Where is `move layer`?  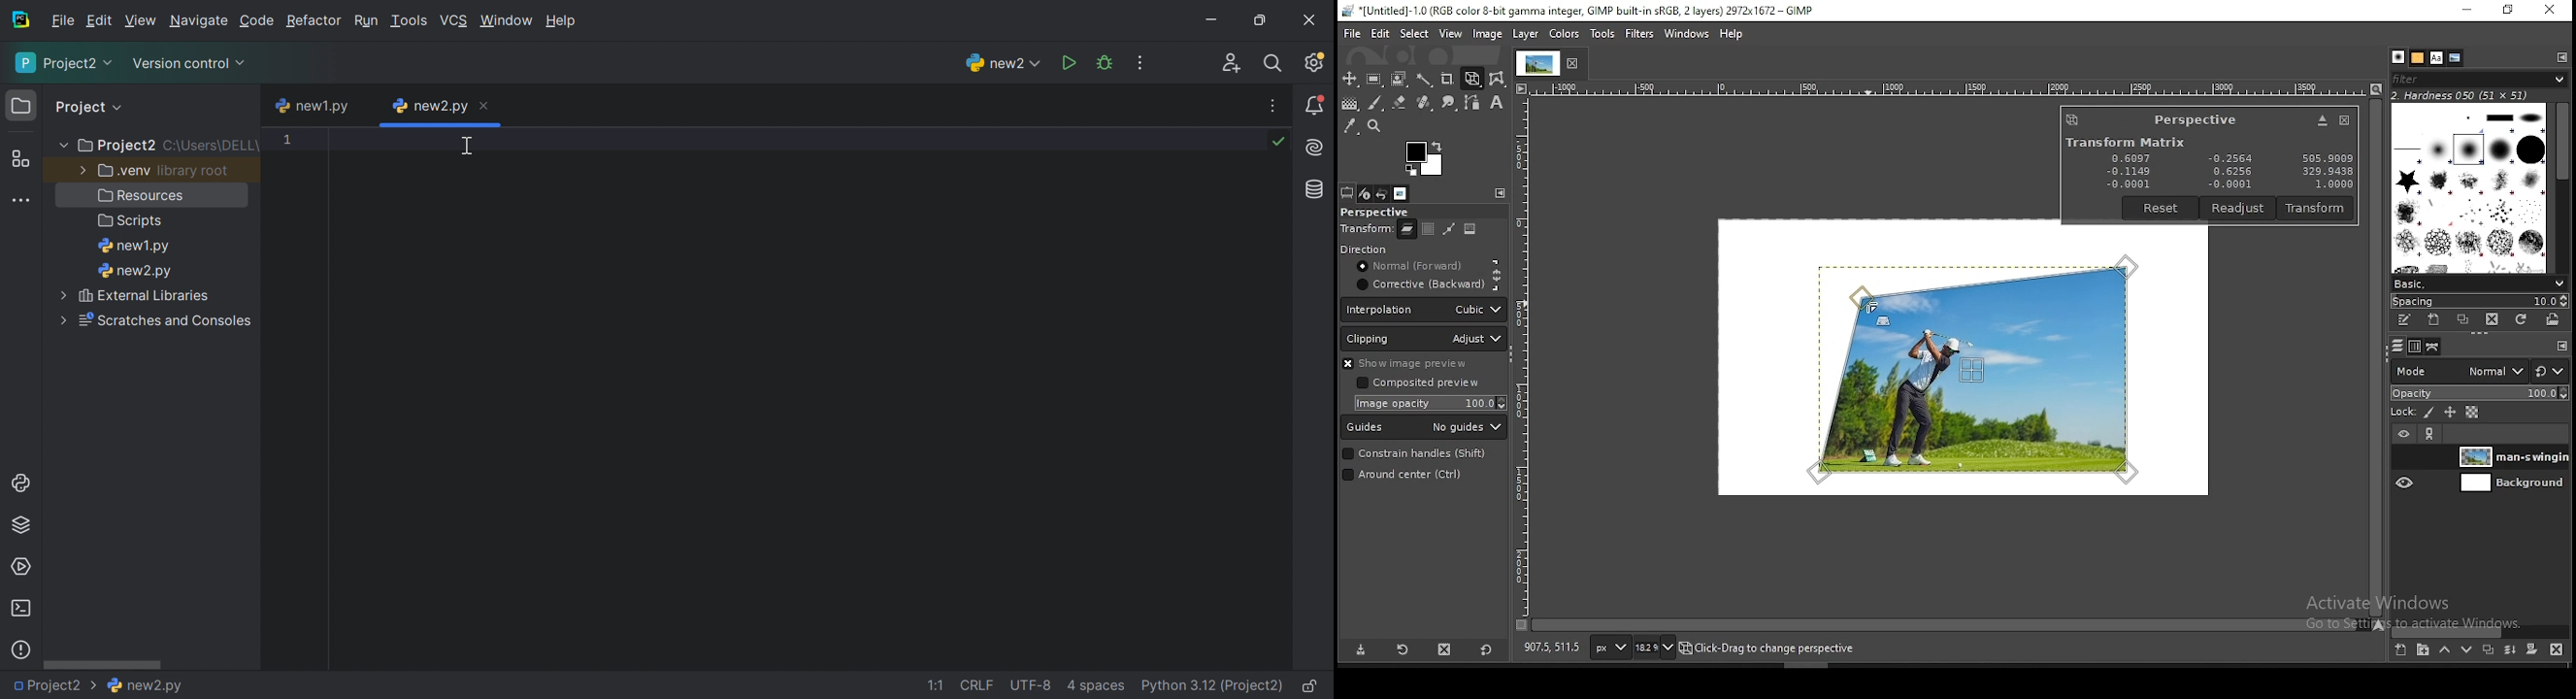 move layer is located at coordinates (1428, 229).